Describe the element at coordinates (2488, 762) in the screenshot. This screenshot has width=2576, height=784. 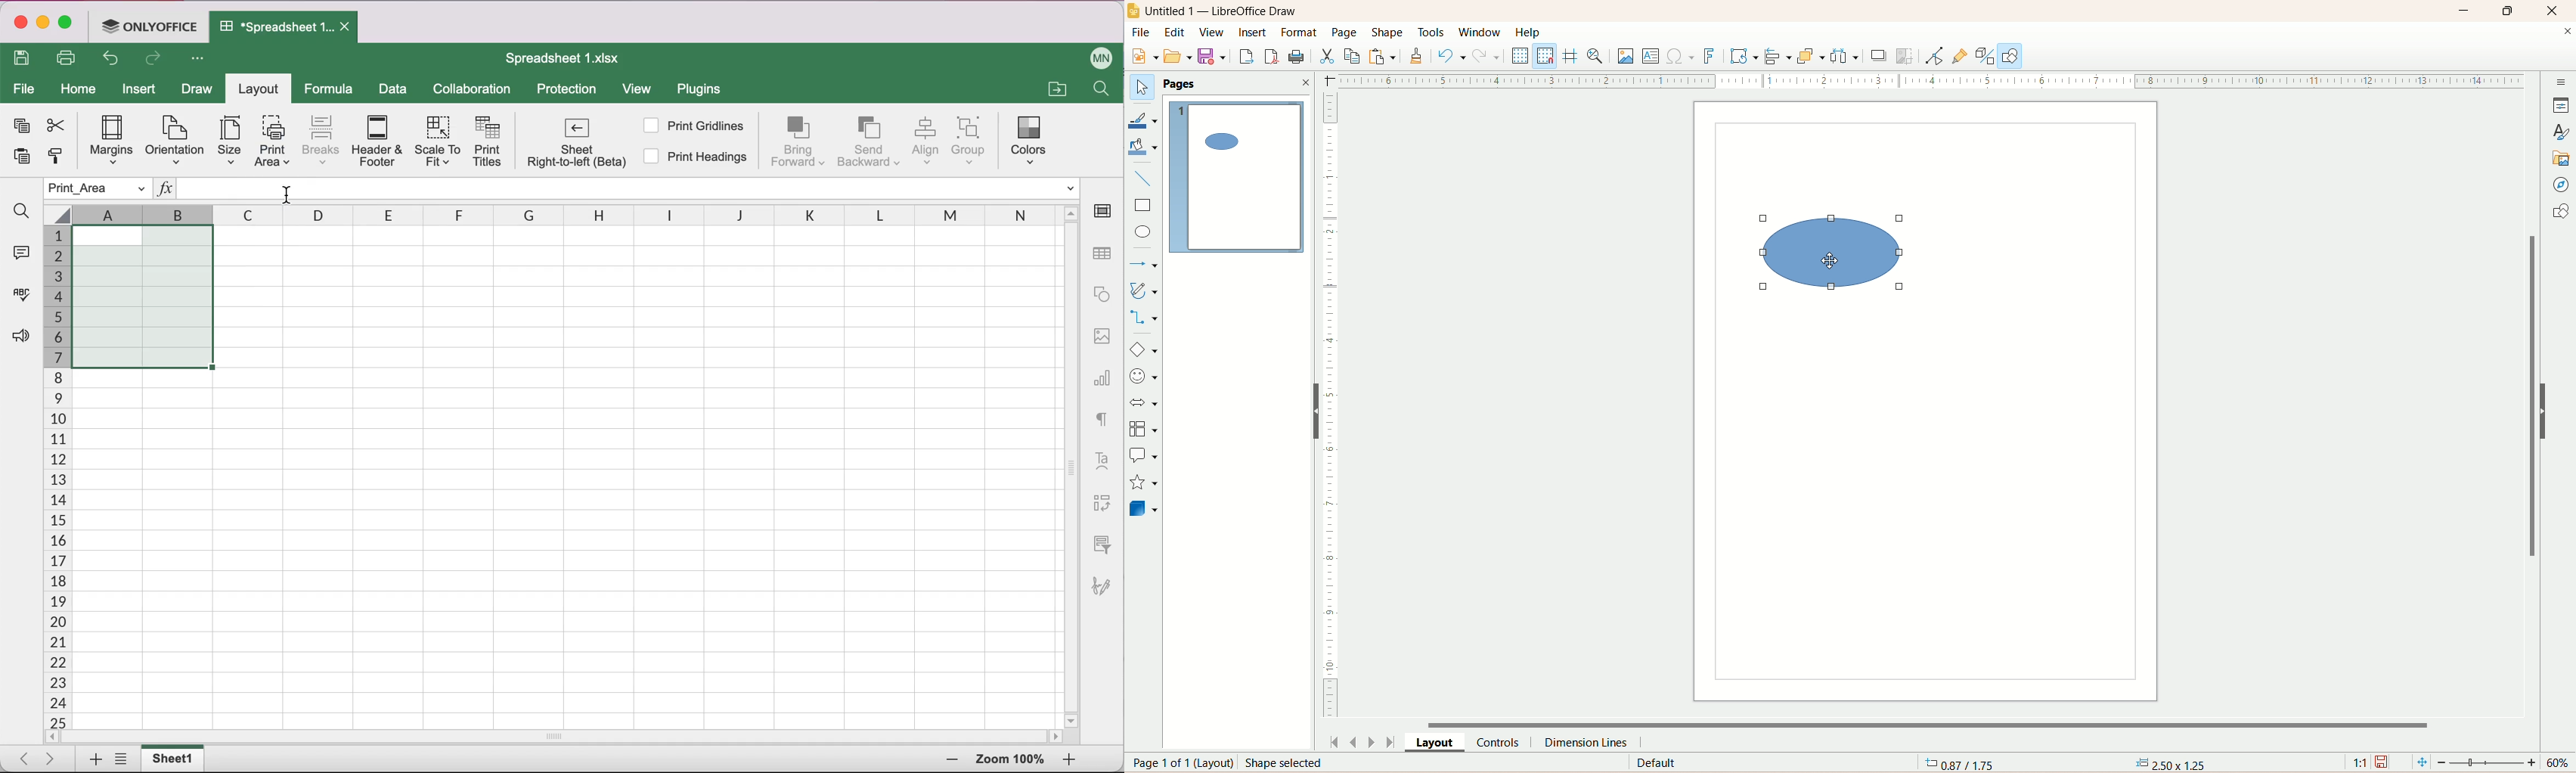
I see `zoom factor` at that location.